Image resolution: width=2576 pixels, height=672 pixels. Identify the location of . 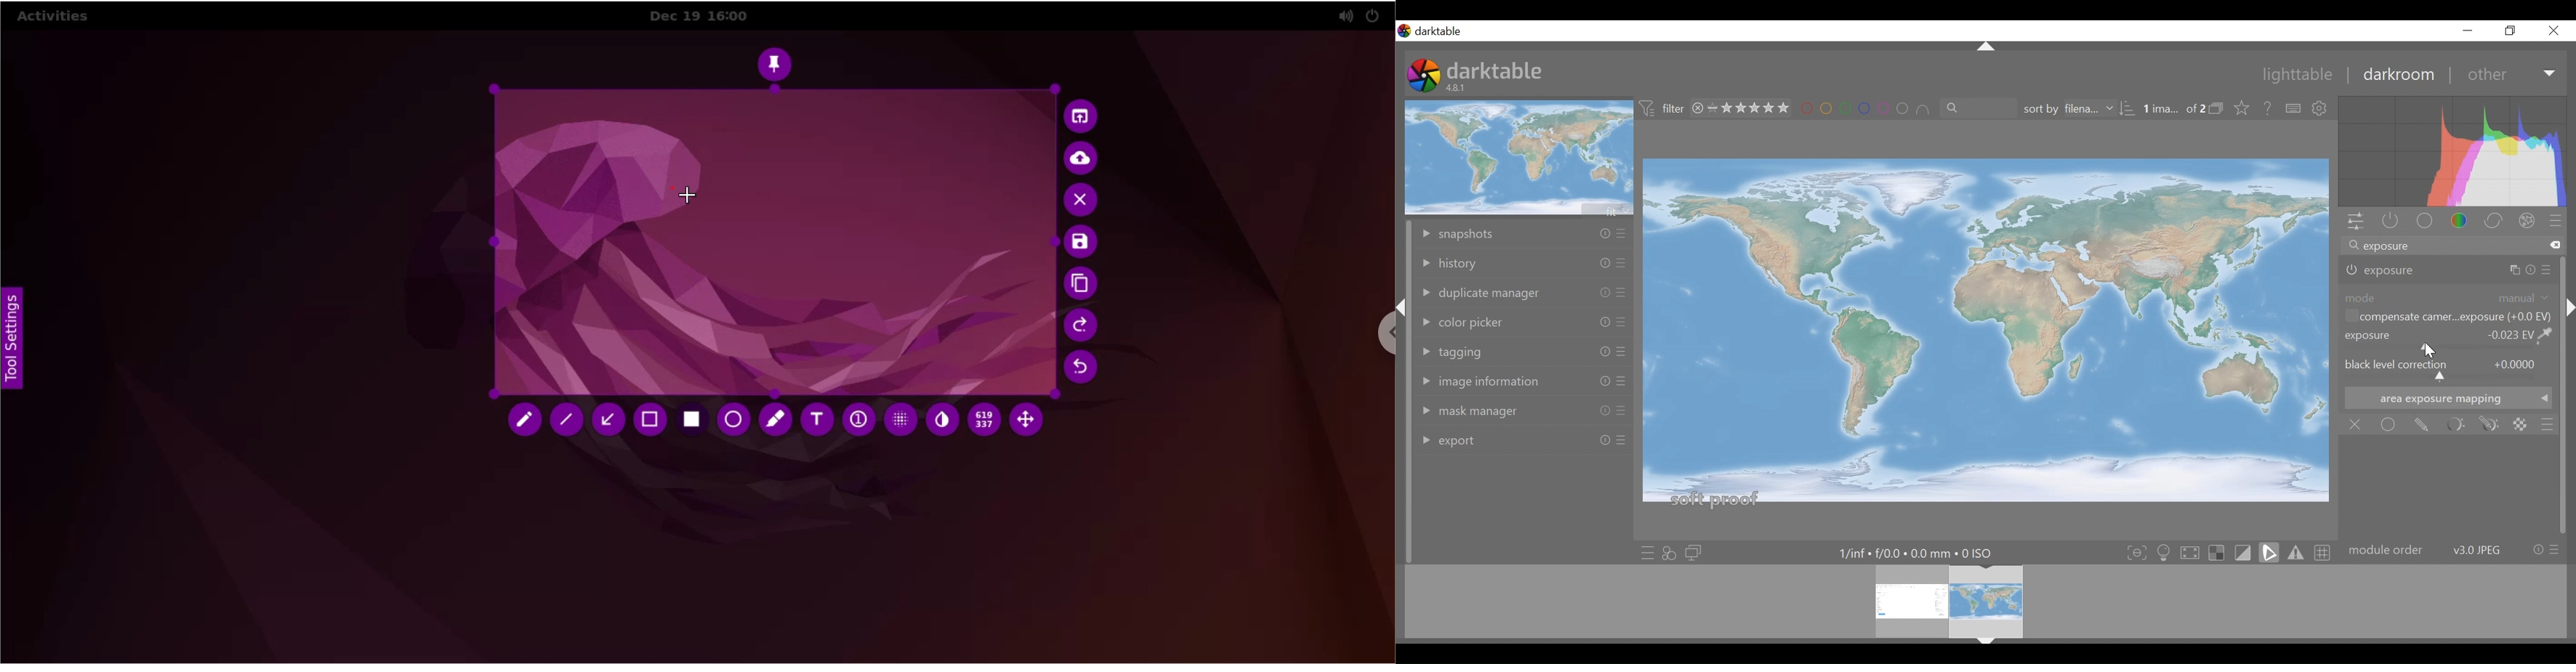
(2570, 326).